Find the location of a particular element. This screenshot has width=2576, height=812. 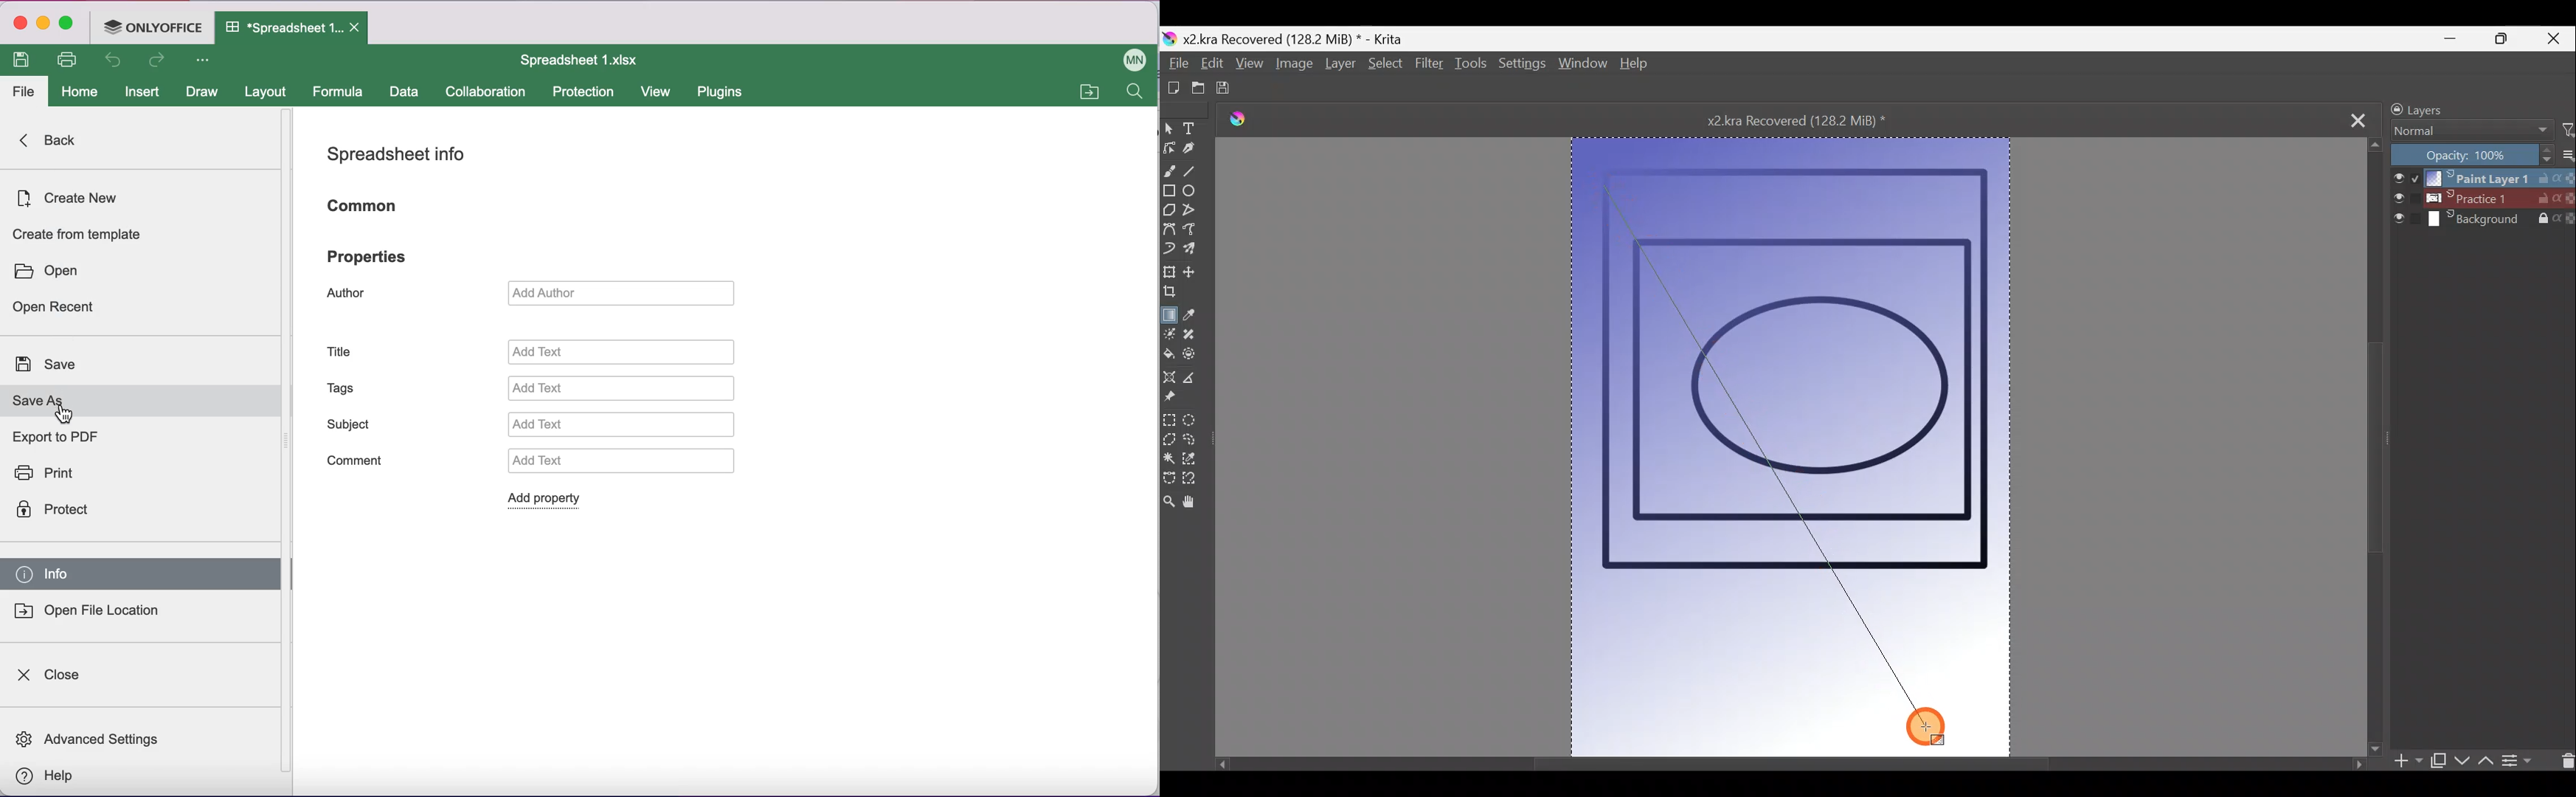

Blending mode is located at coordinates (2466, 132).